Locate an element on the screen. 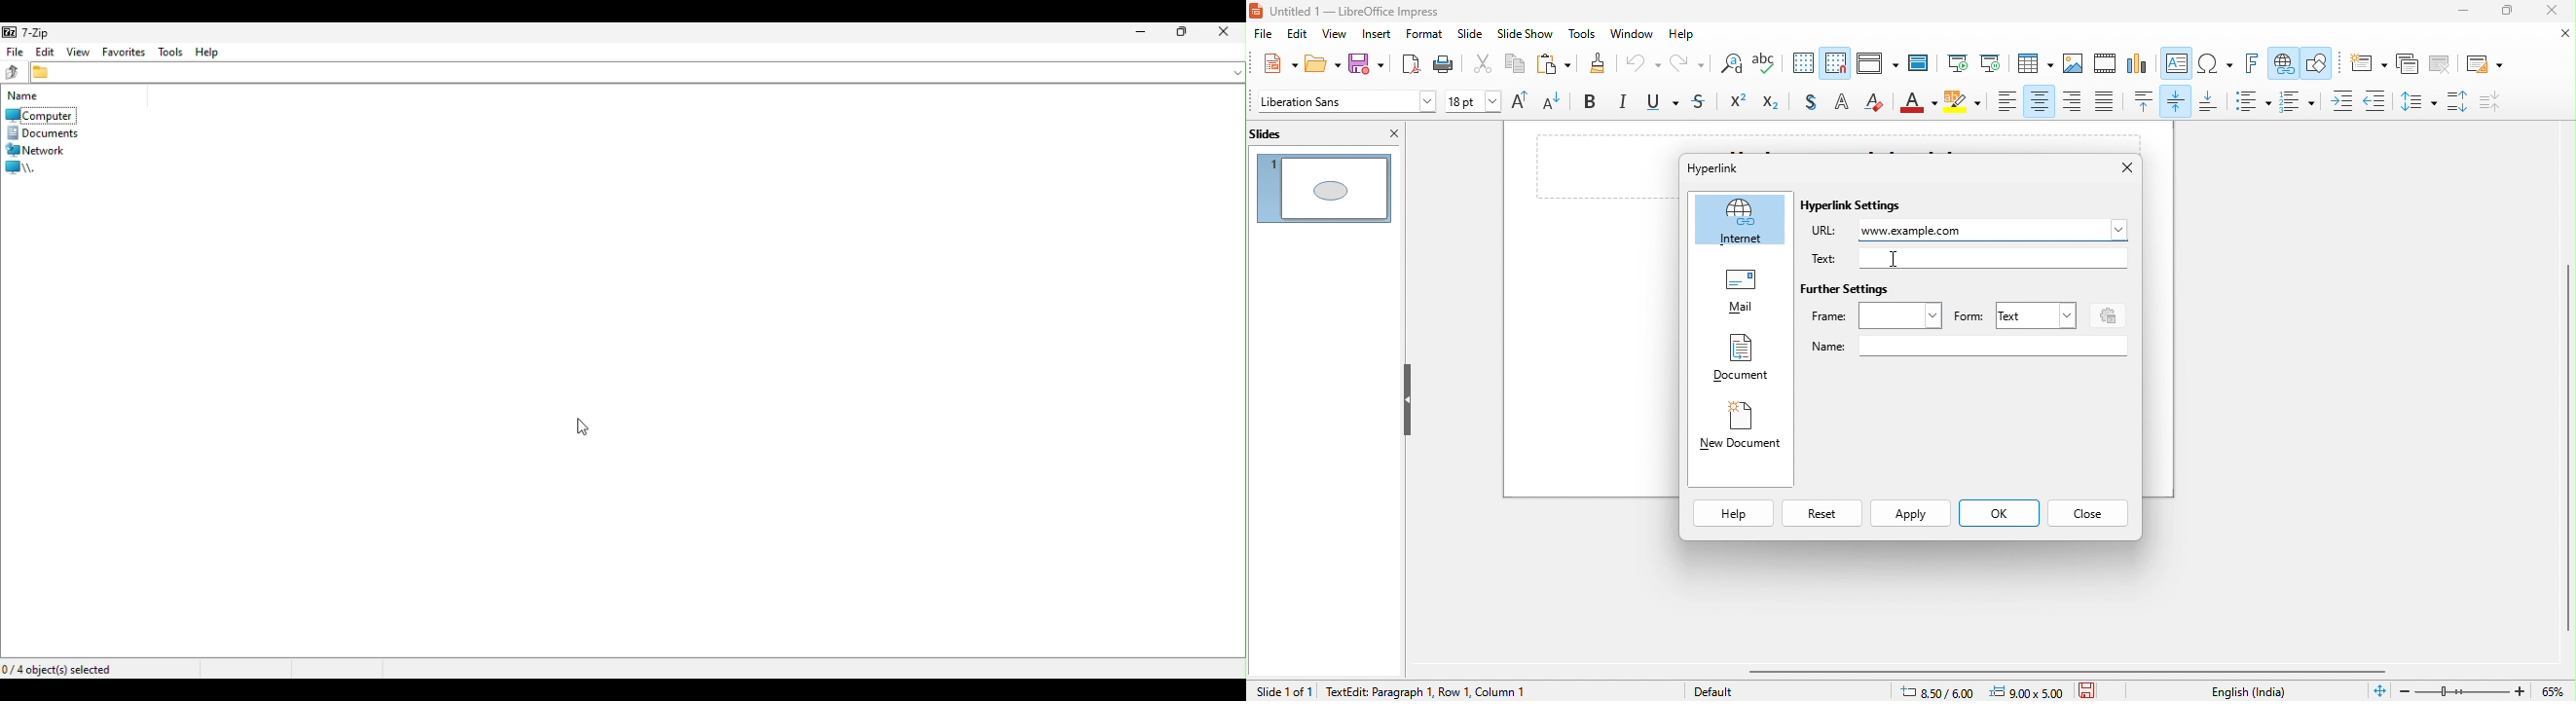 The width and height of the screenshot is (2576, 728). text language is located at coordinates (2251, 691).